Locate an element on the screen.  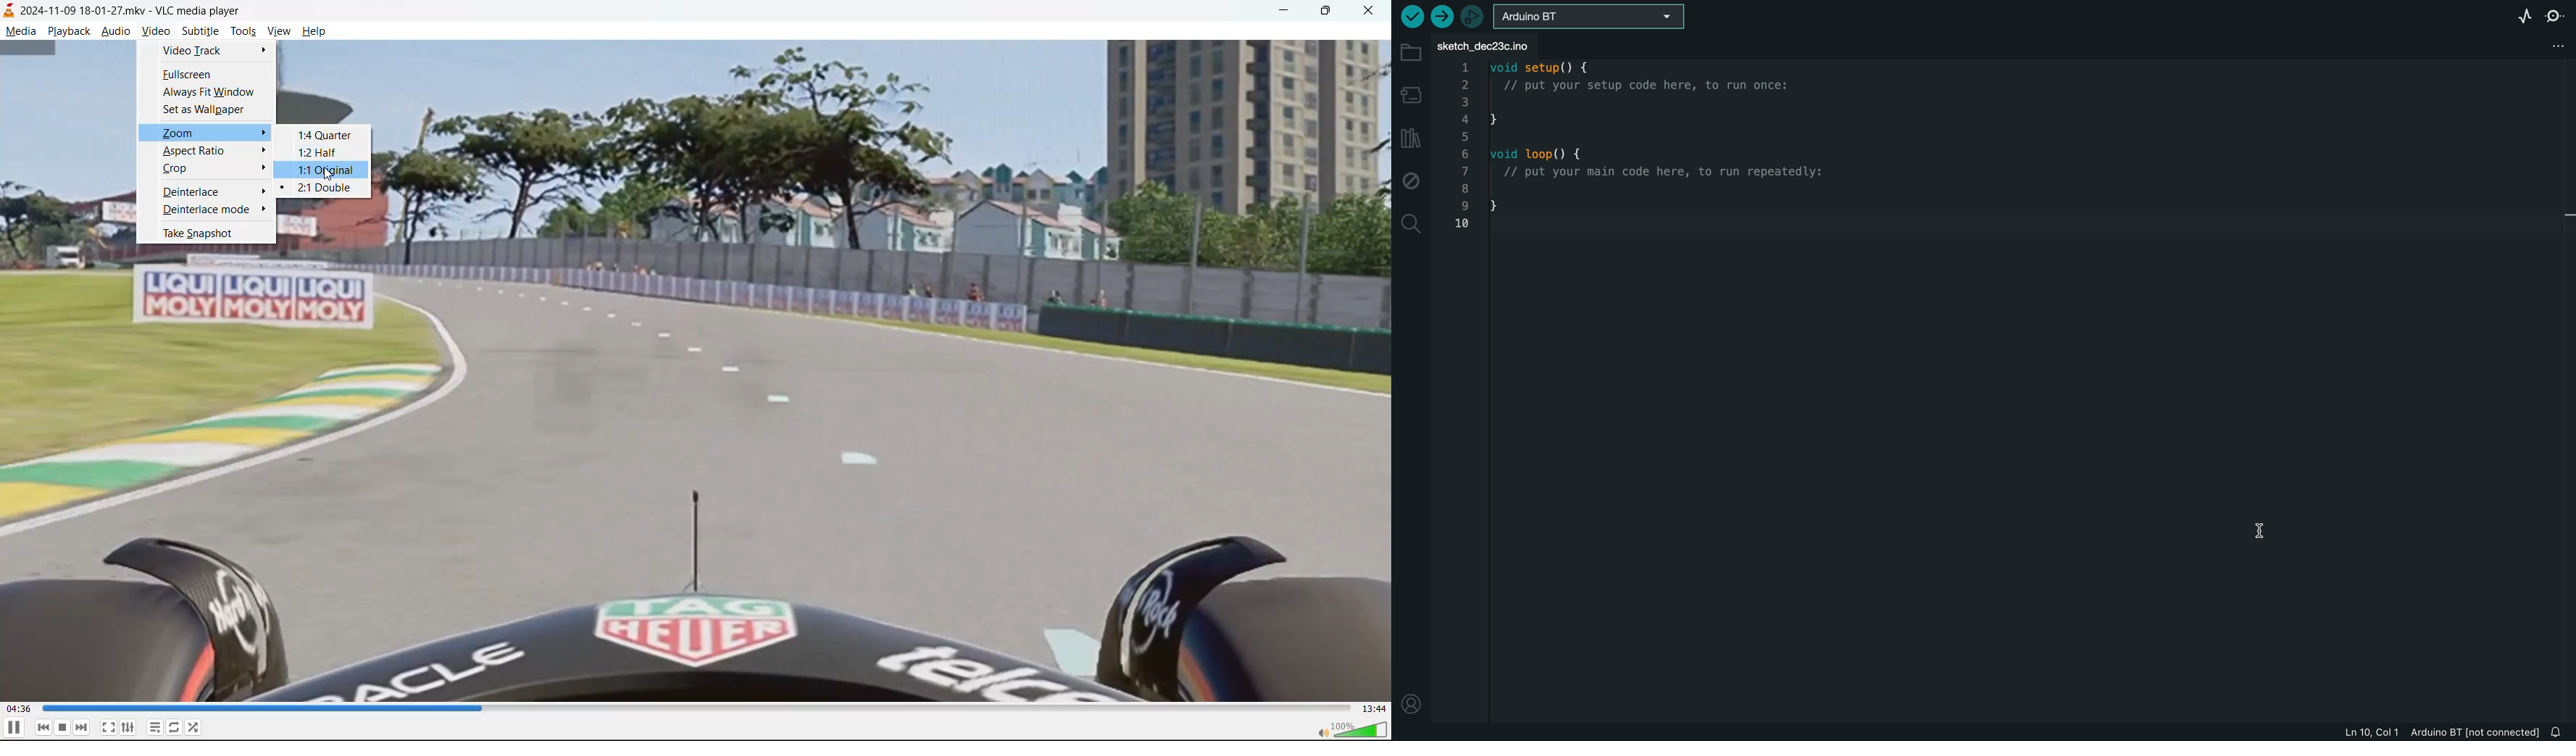
aspect ratio is located at coordinates (196, 150).